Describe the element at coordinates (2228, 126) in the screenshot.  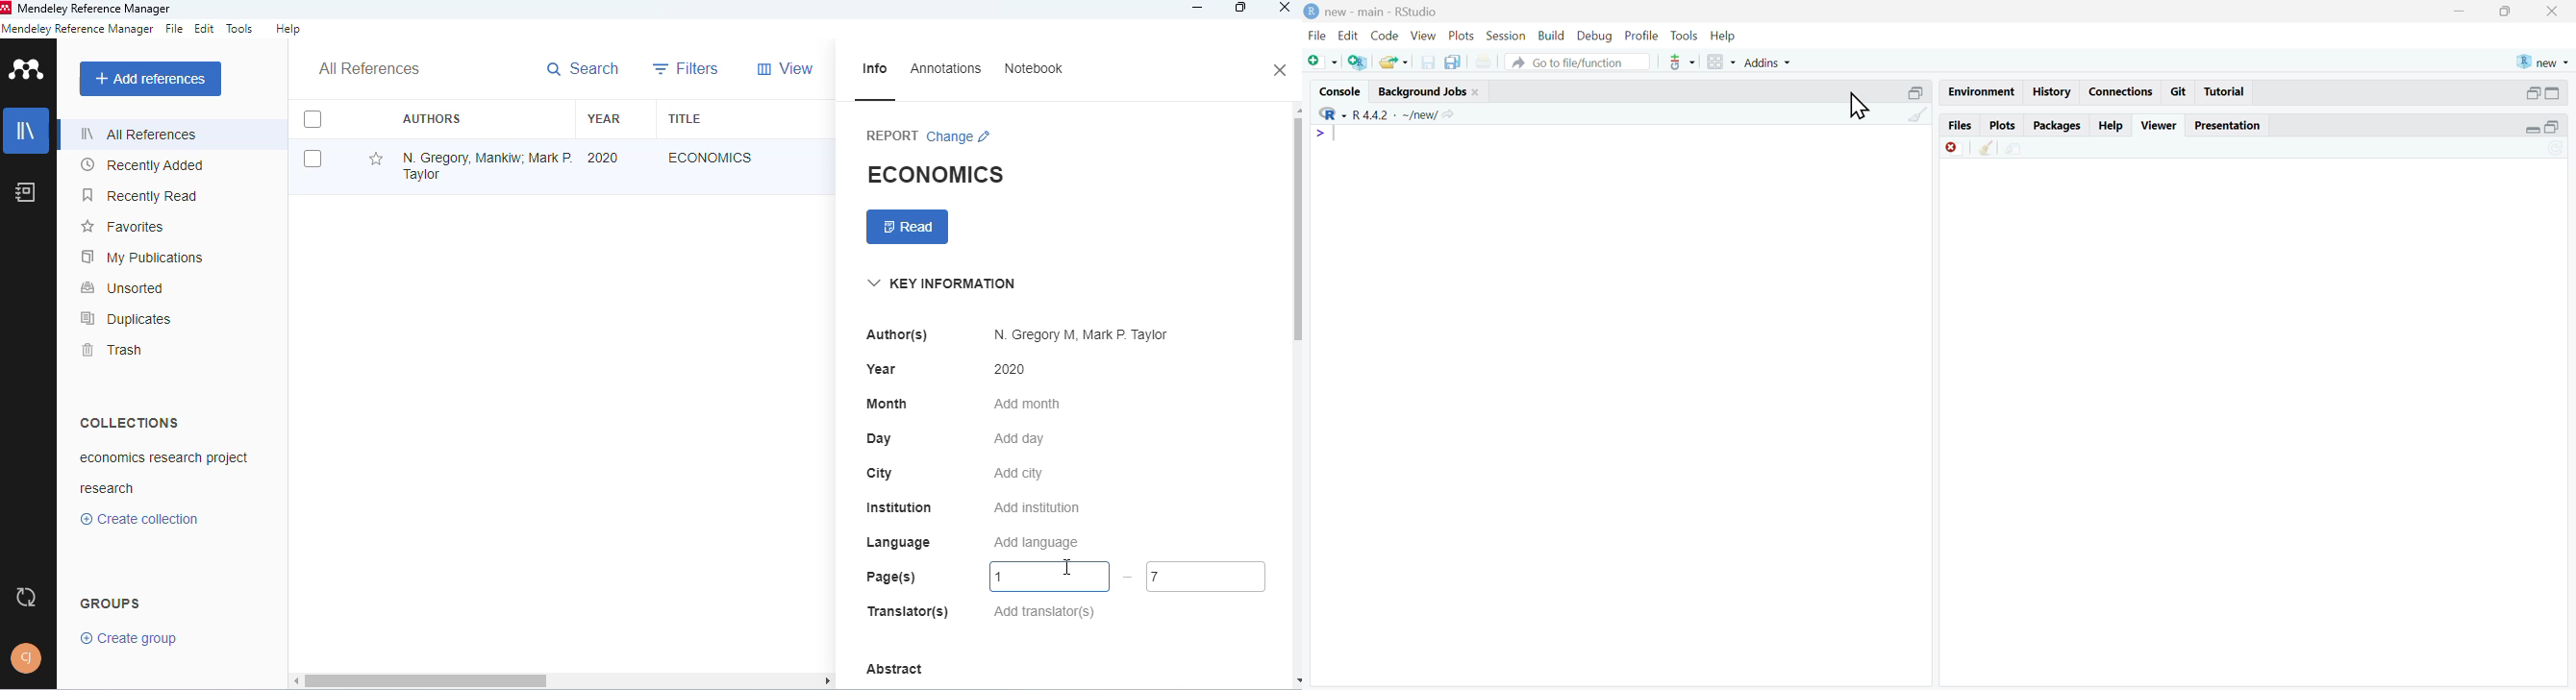
I see `Presentation` at that location.